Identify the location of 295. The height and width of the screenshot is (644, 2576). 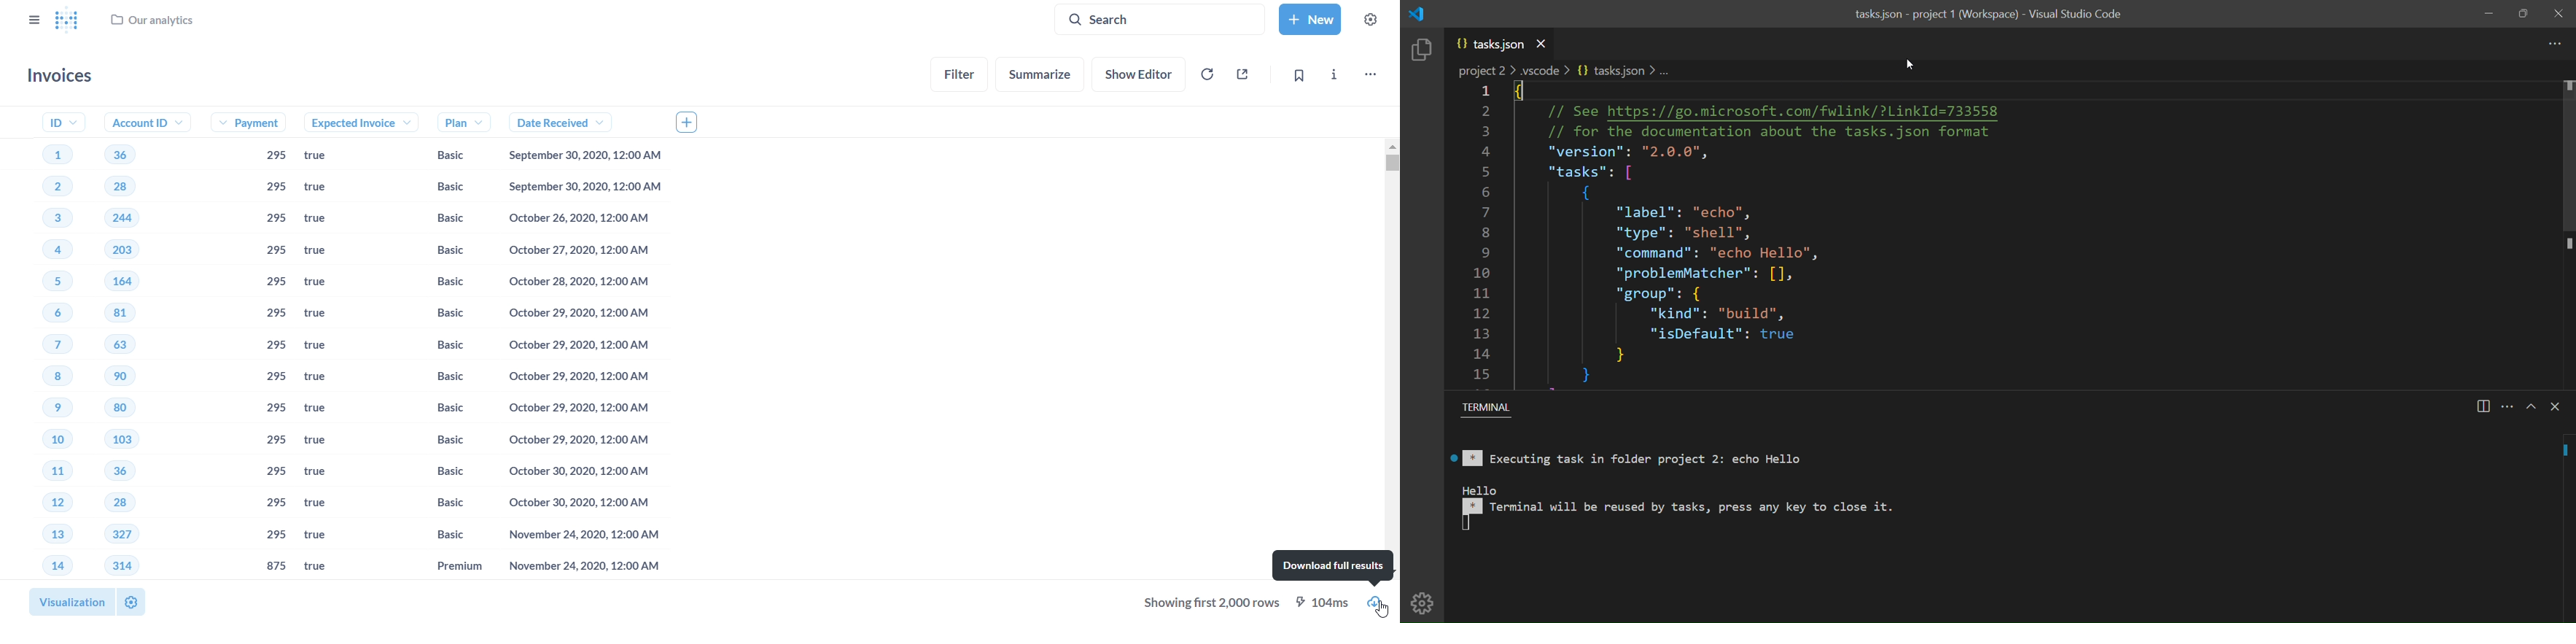
(276, 501).